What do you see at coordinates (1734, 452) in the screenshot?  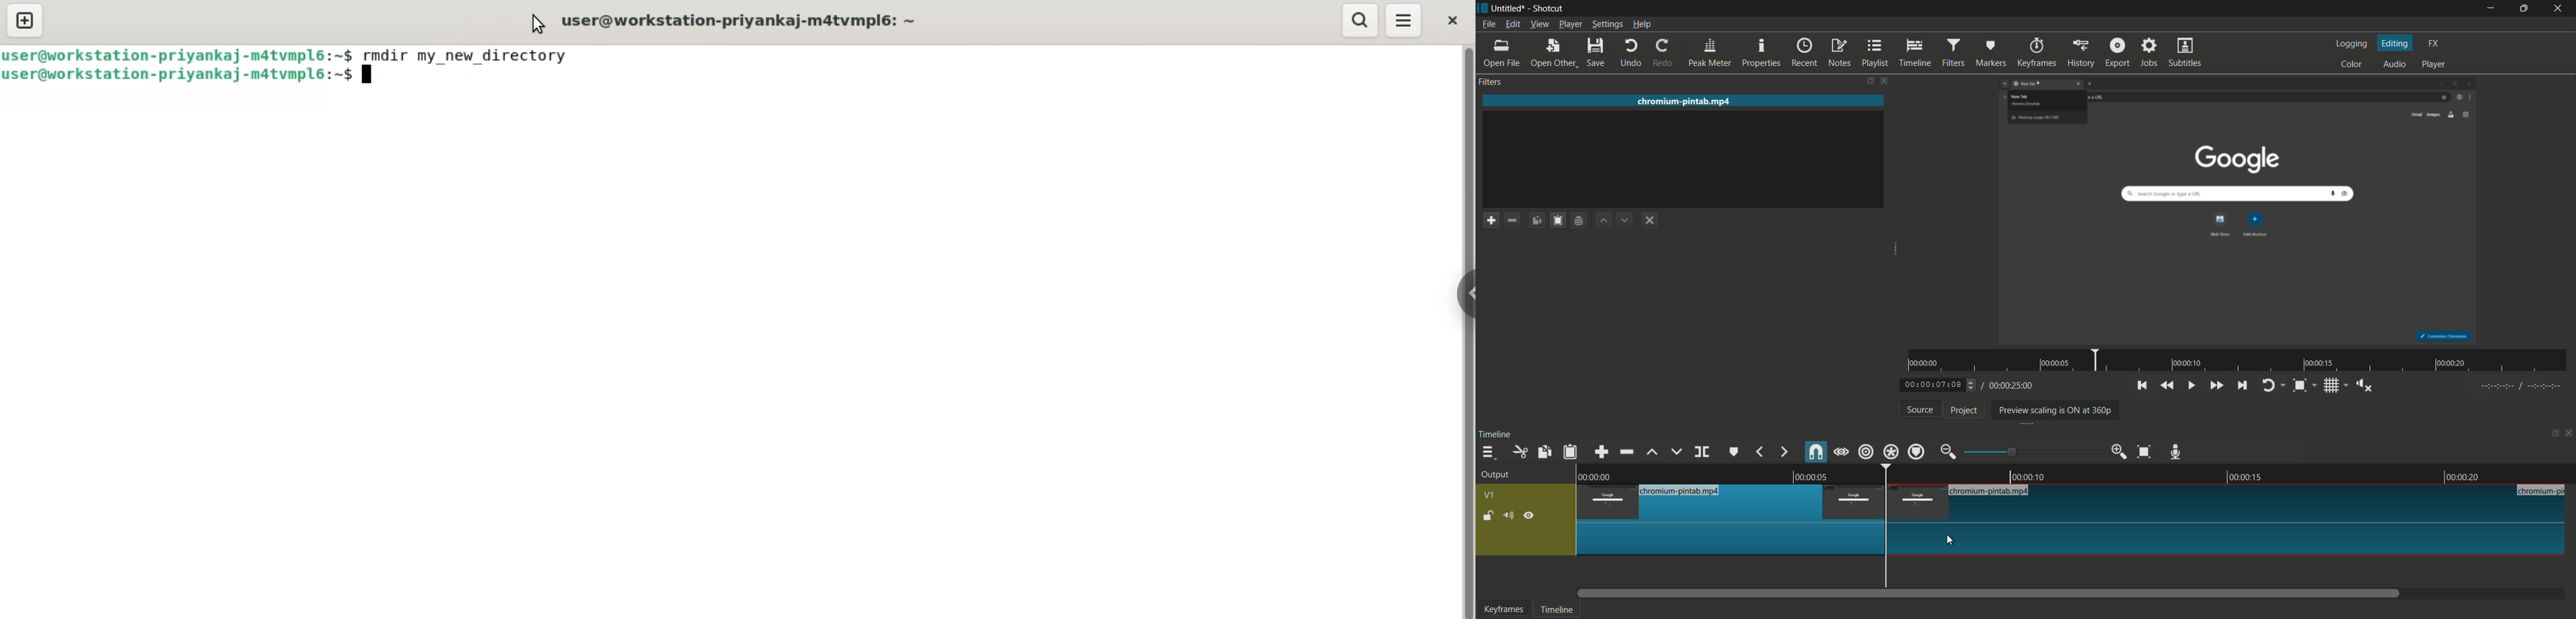 I see `create or edit marker` at bounding box center [1734, 452].